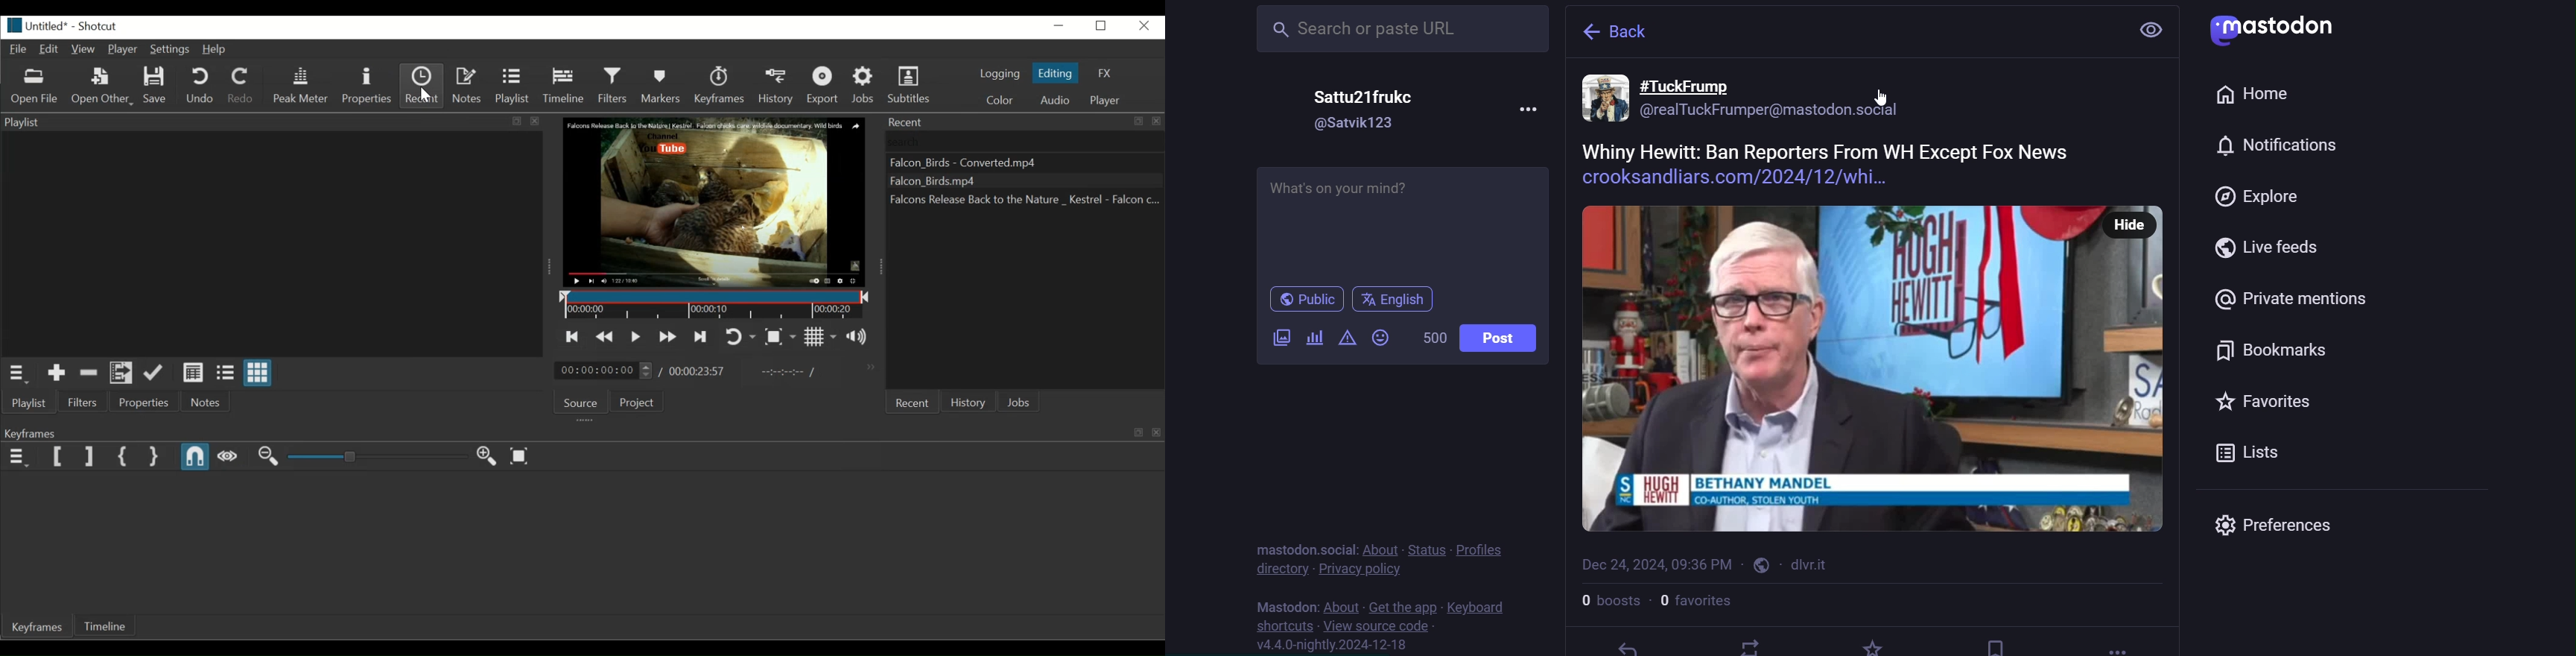 Image resolution: width=2576 pixels, height=672 pixels. Describe the element at coordinates (581, 433) in the screenshot. I see `Keyframe` at that location.